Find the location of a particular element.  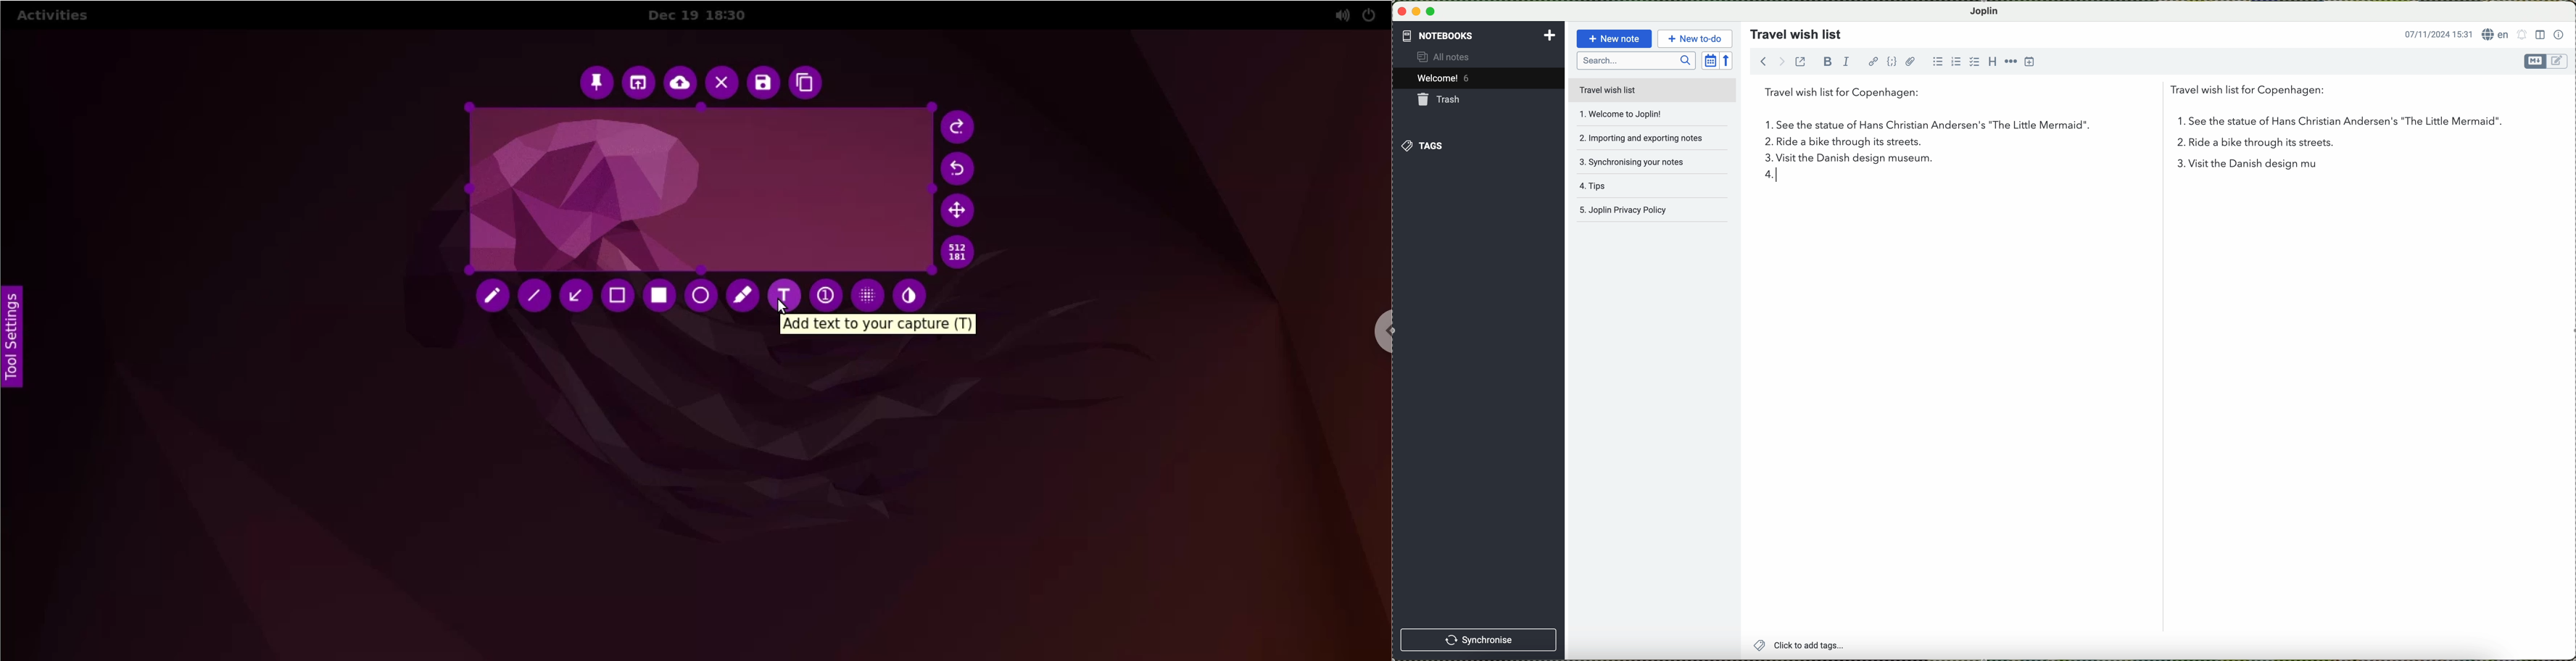

heading is located at coordinates (1991, 61).